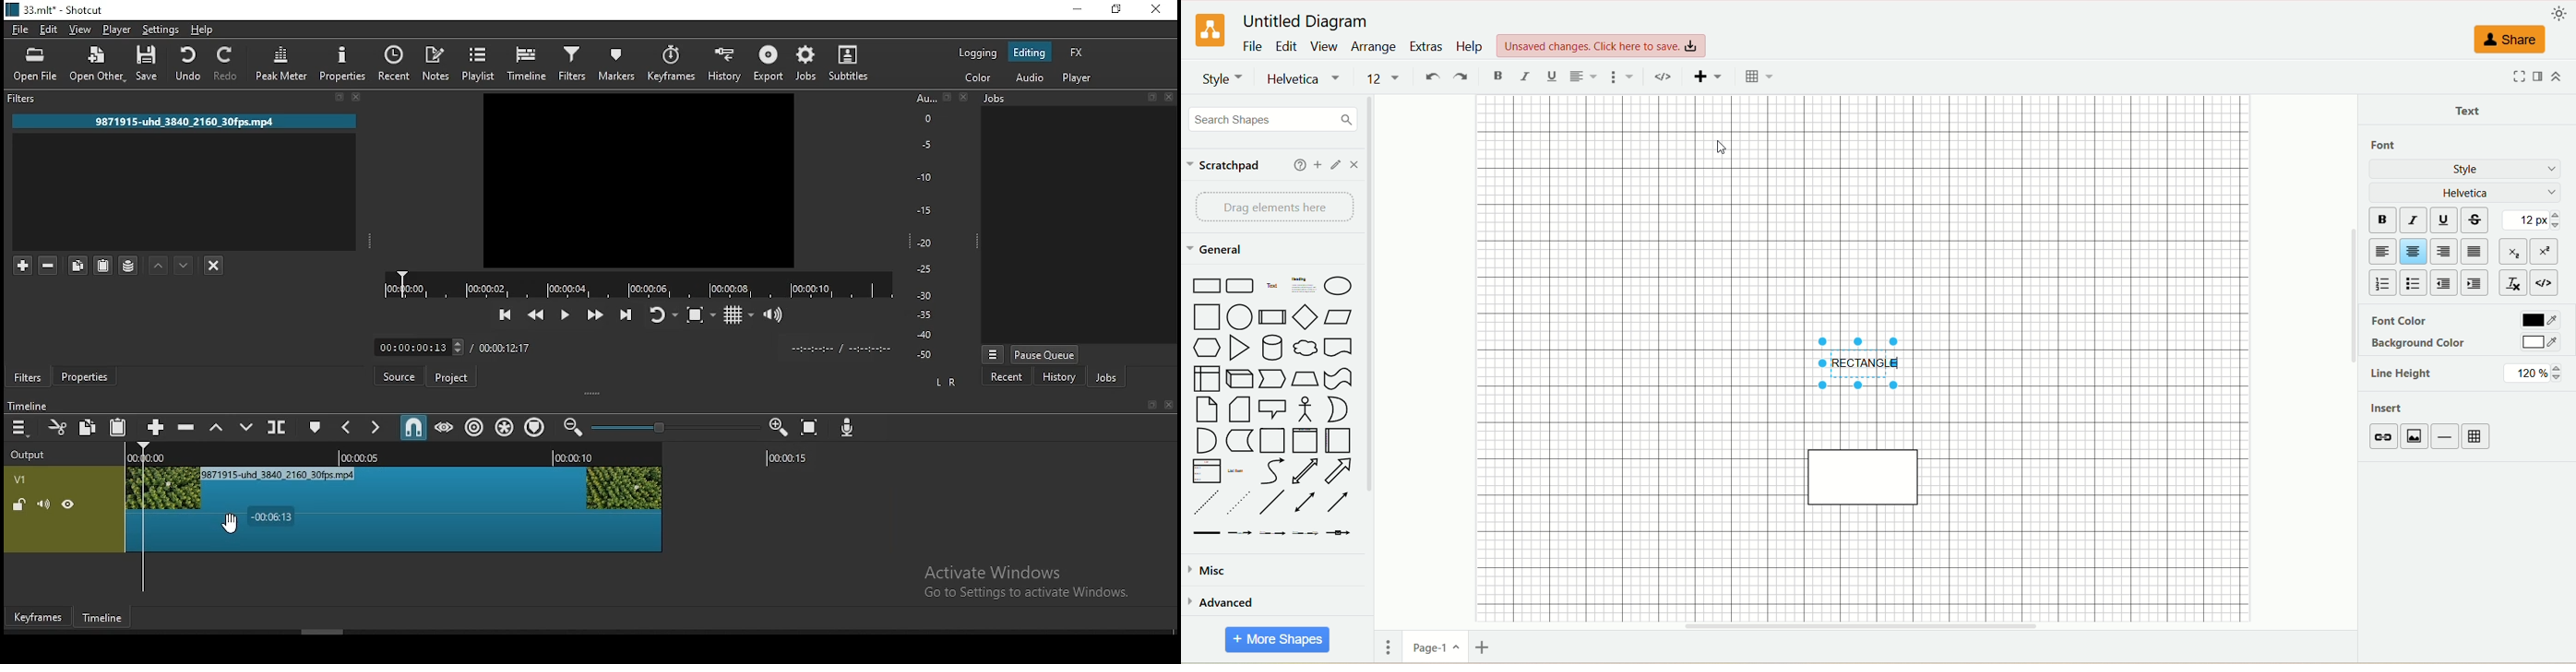 Image resolution: width=2576 pixels, height=672 pixels. What do you see at coordinates (1149, 405) in the screenshot?
I see `bookmark` at bounding box center [1149, 405].